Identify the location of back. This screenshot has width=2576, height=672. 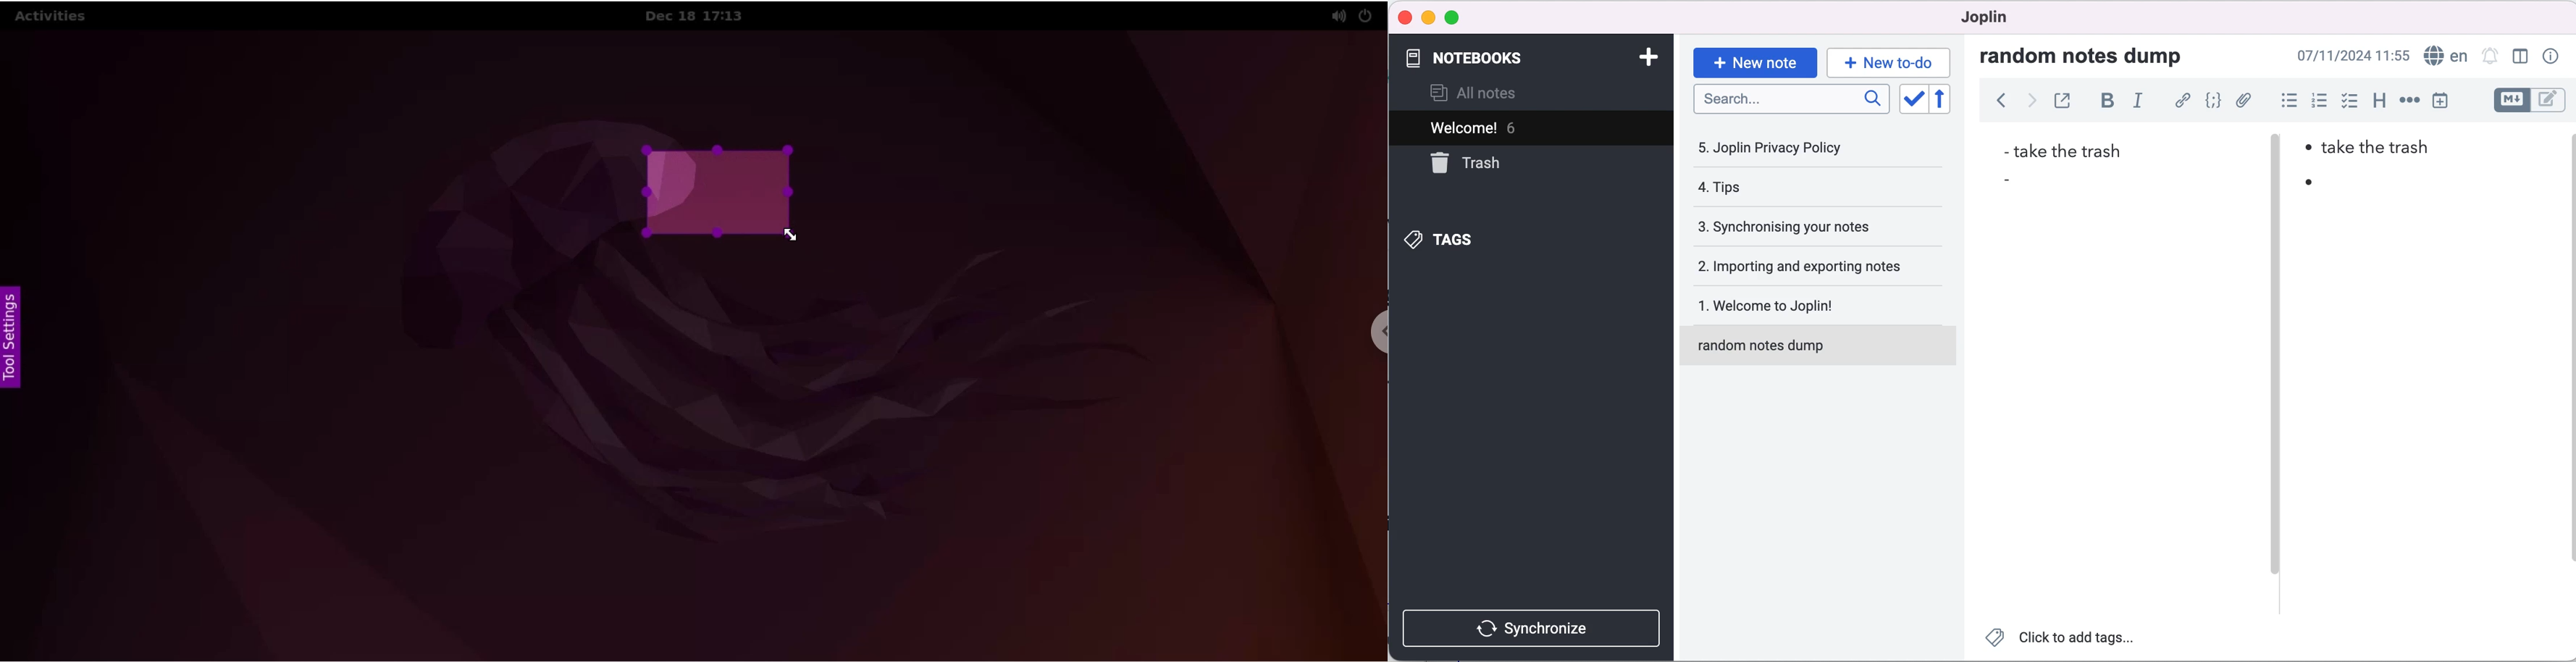
(1995, 104).